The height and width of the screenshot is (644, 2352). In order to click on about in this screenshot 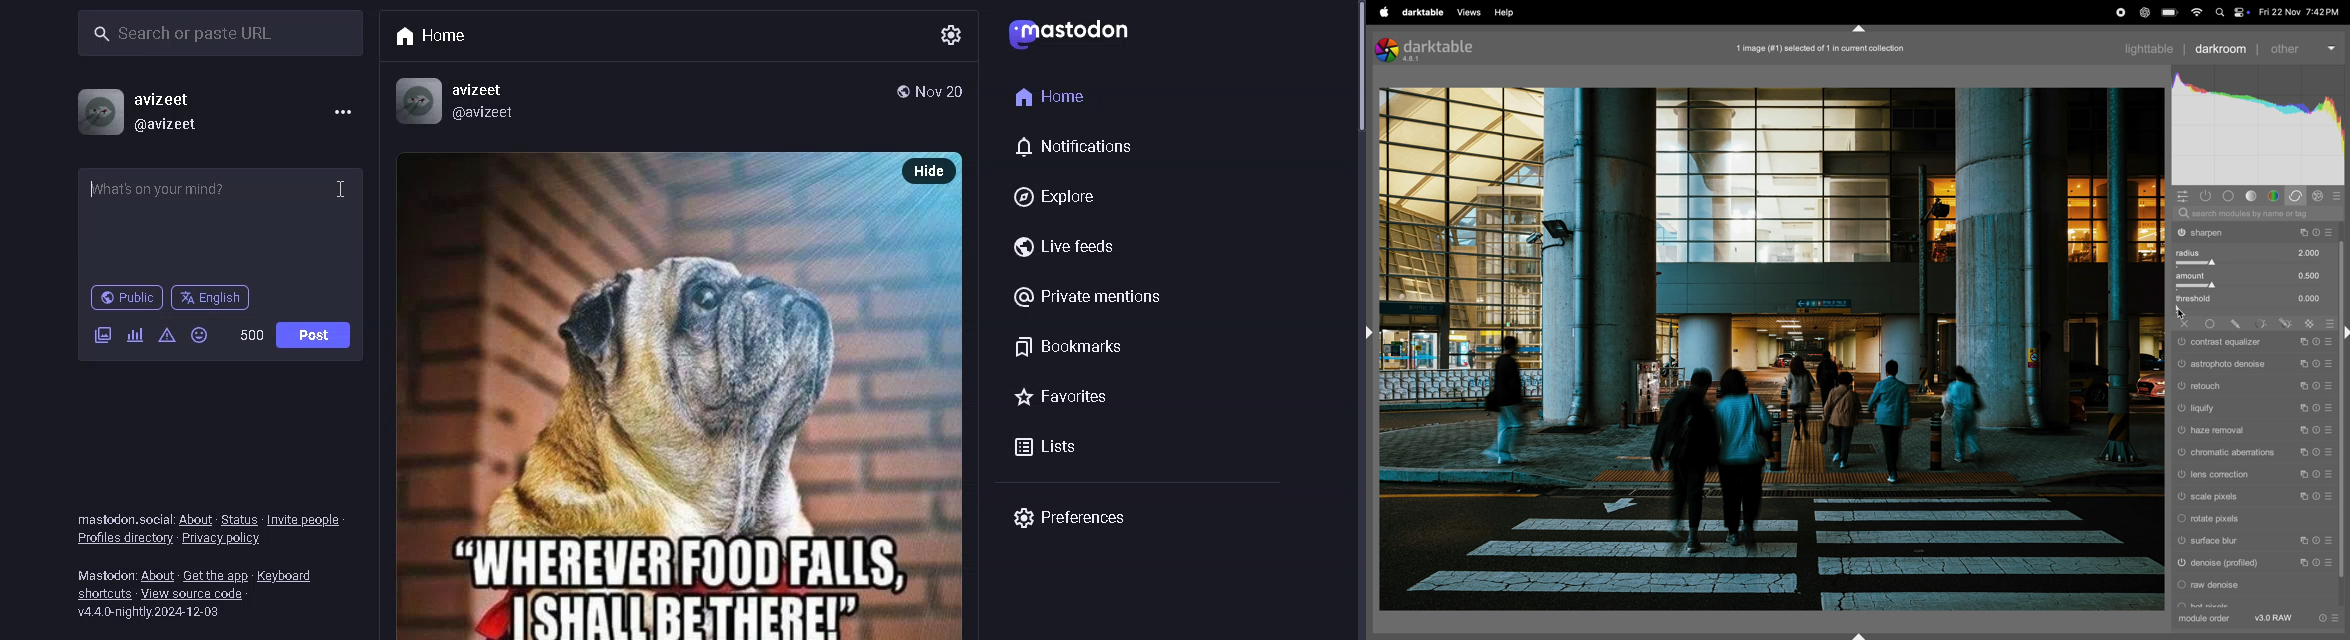, I will do `click(195, 519)`.